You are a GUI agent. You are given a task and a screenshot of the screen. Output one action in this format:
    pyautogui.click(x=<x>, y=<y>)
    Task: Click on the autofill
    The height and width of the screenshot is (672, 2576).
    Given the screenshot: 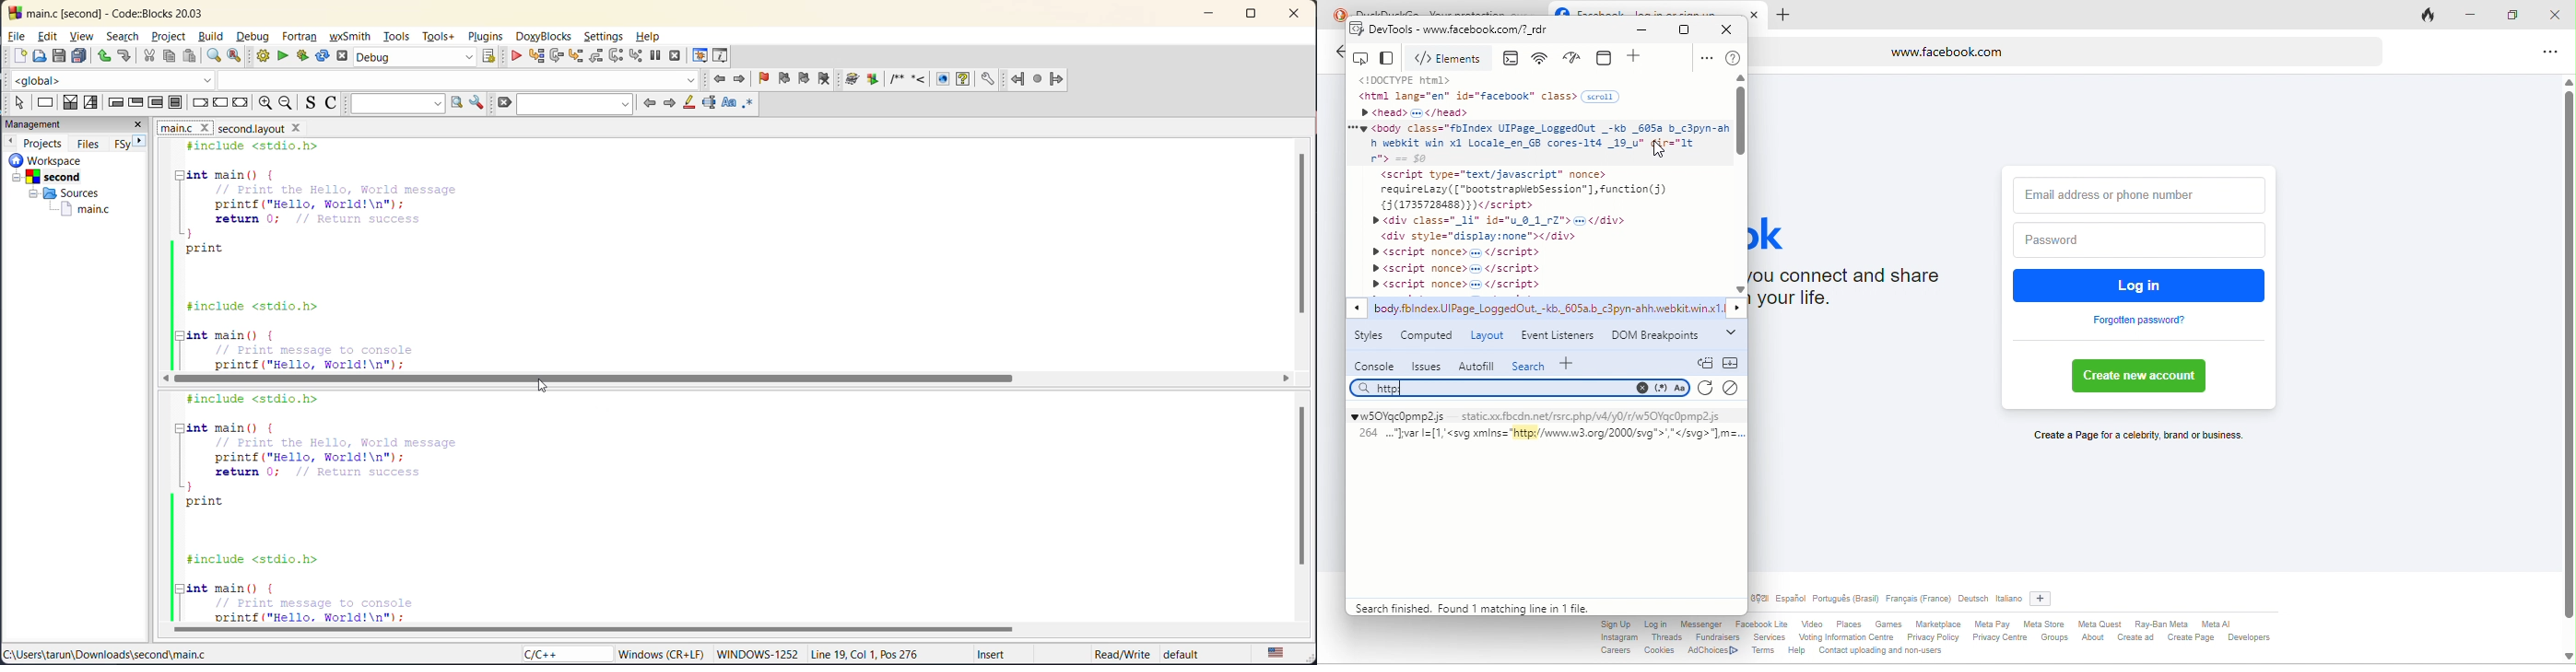 What is the action you would take?
    pyautogui.click(x=1476, y=365)
    